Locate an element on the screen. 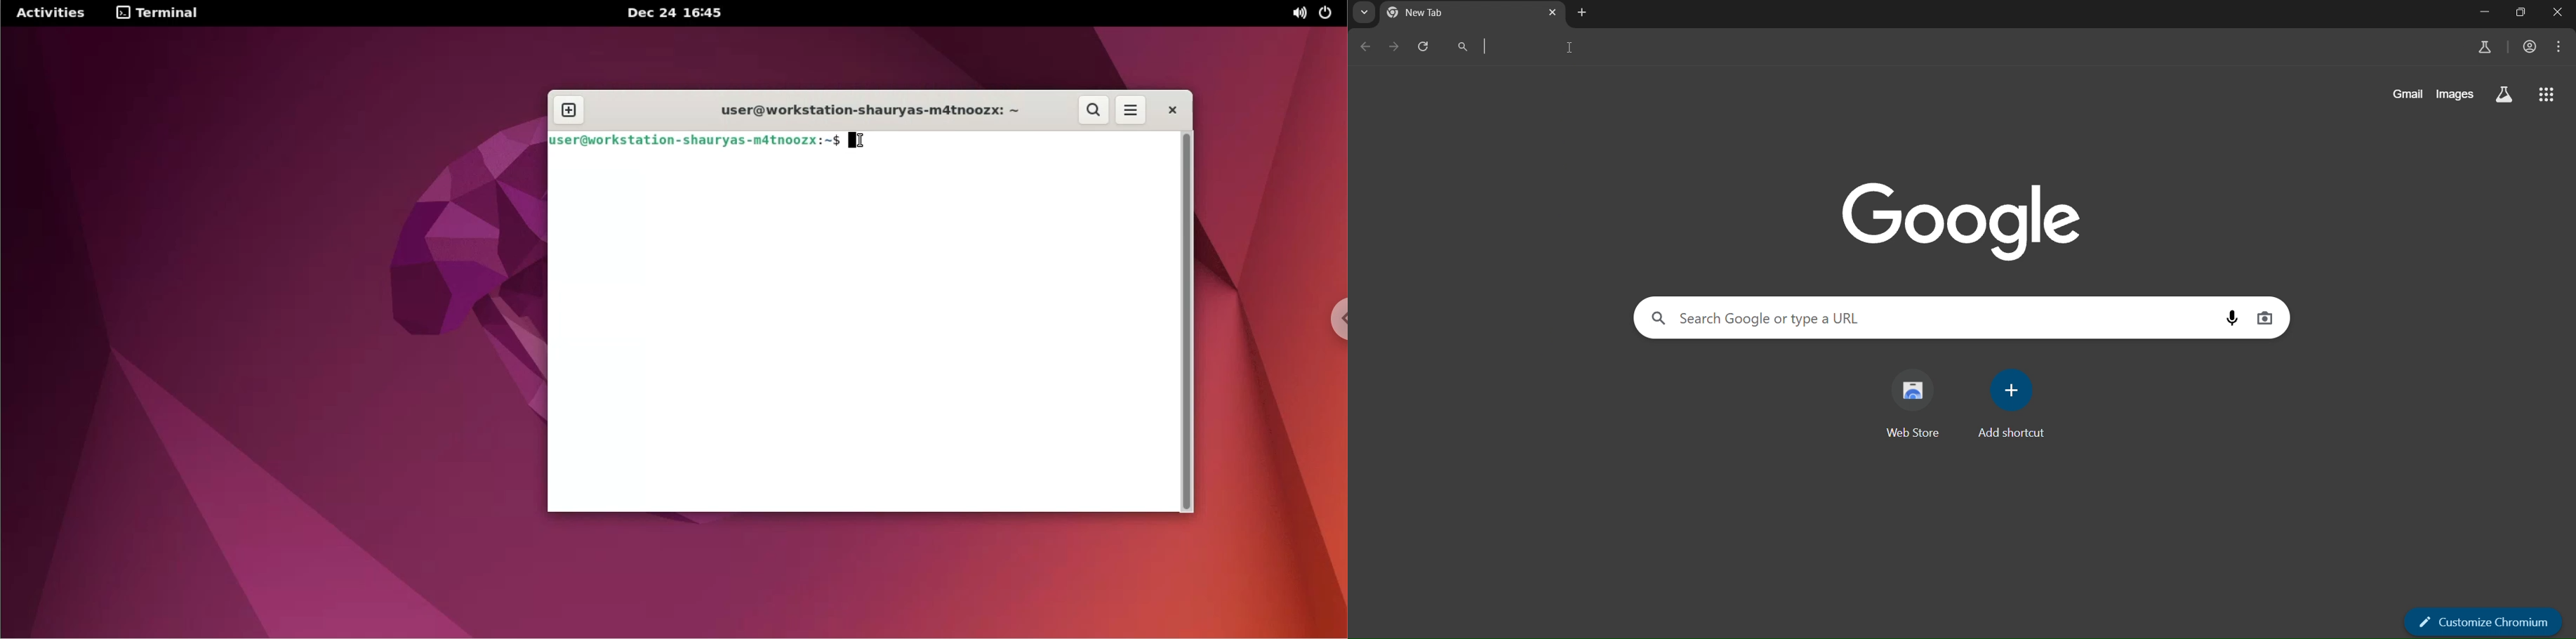 The width and height of the screenshot is (2576, 644). image is located at coordinates (1959, 221).